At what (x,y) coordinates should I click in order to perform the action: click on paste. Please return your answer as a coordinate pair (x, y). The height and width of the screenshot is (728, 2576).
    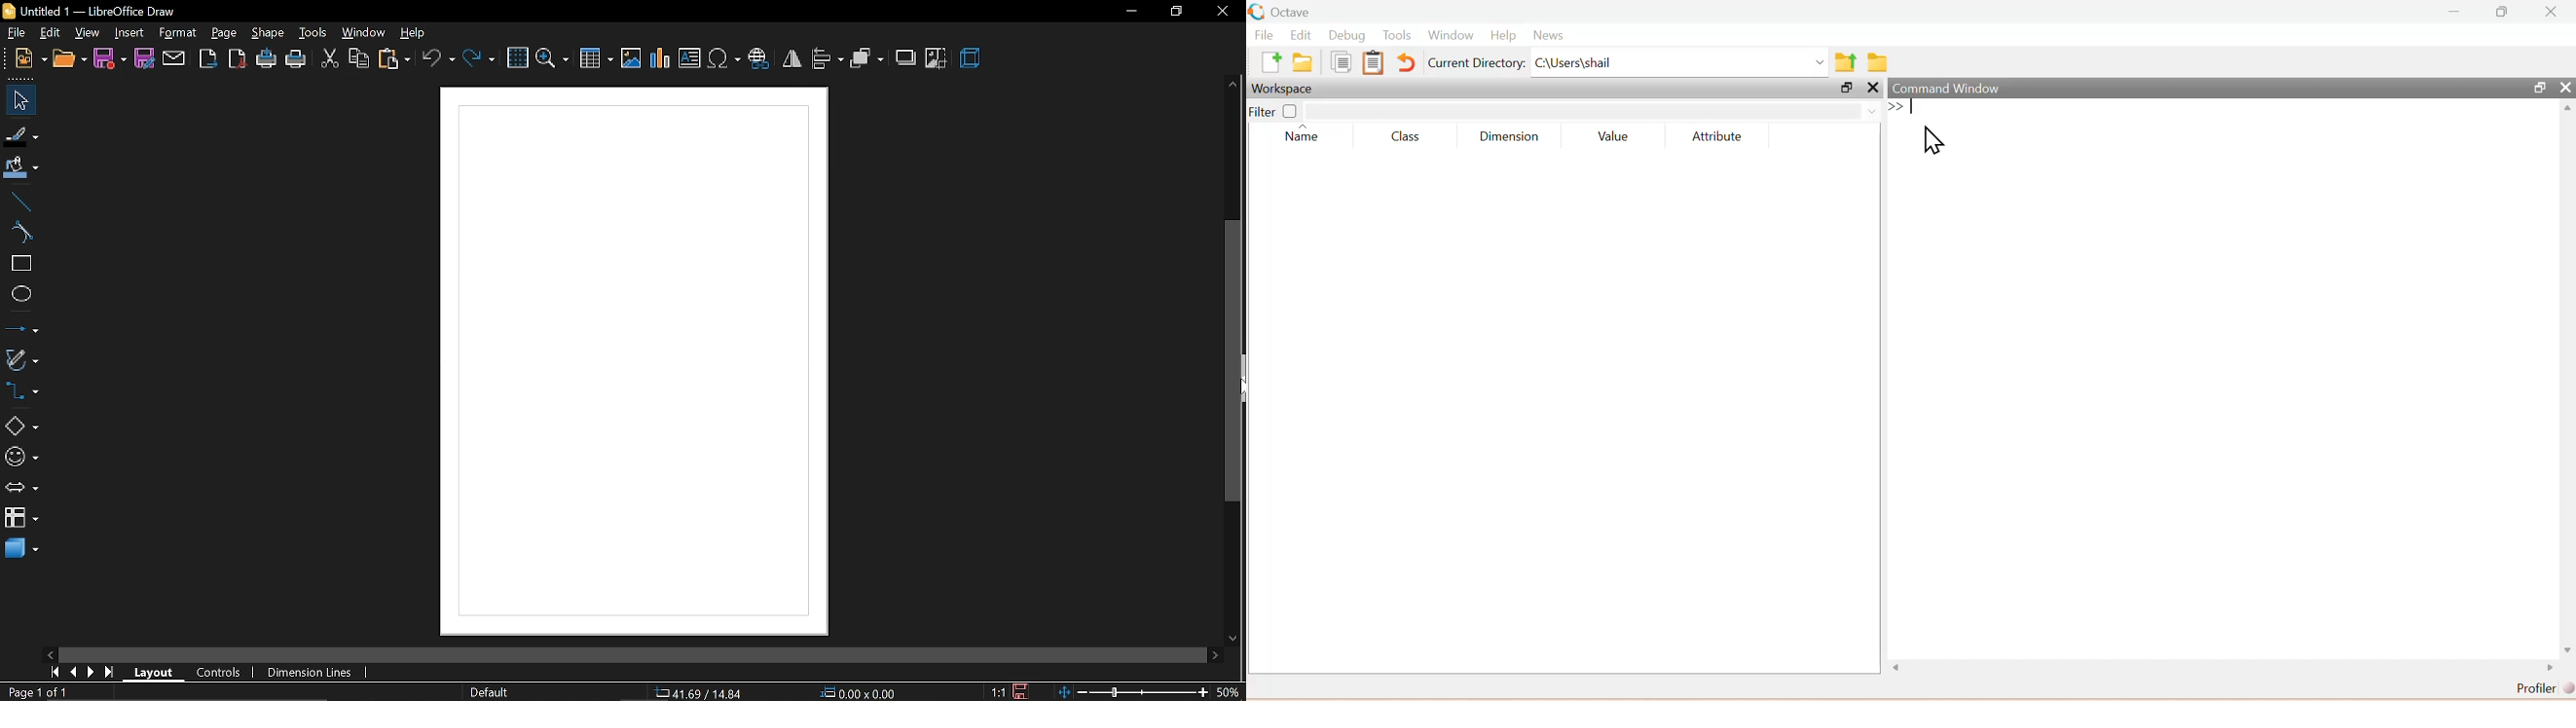
    Looking at the image, I should click on (393, 60).